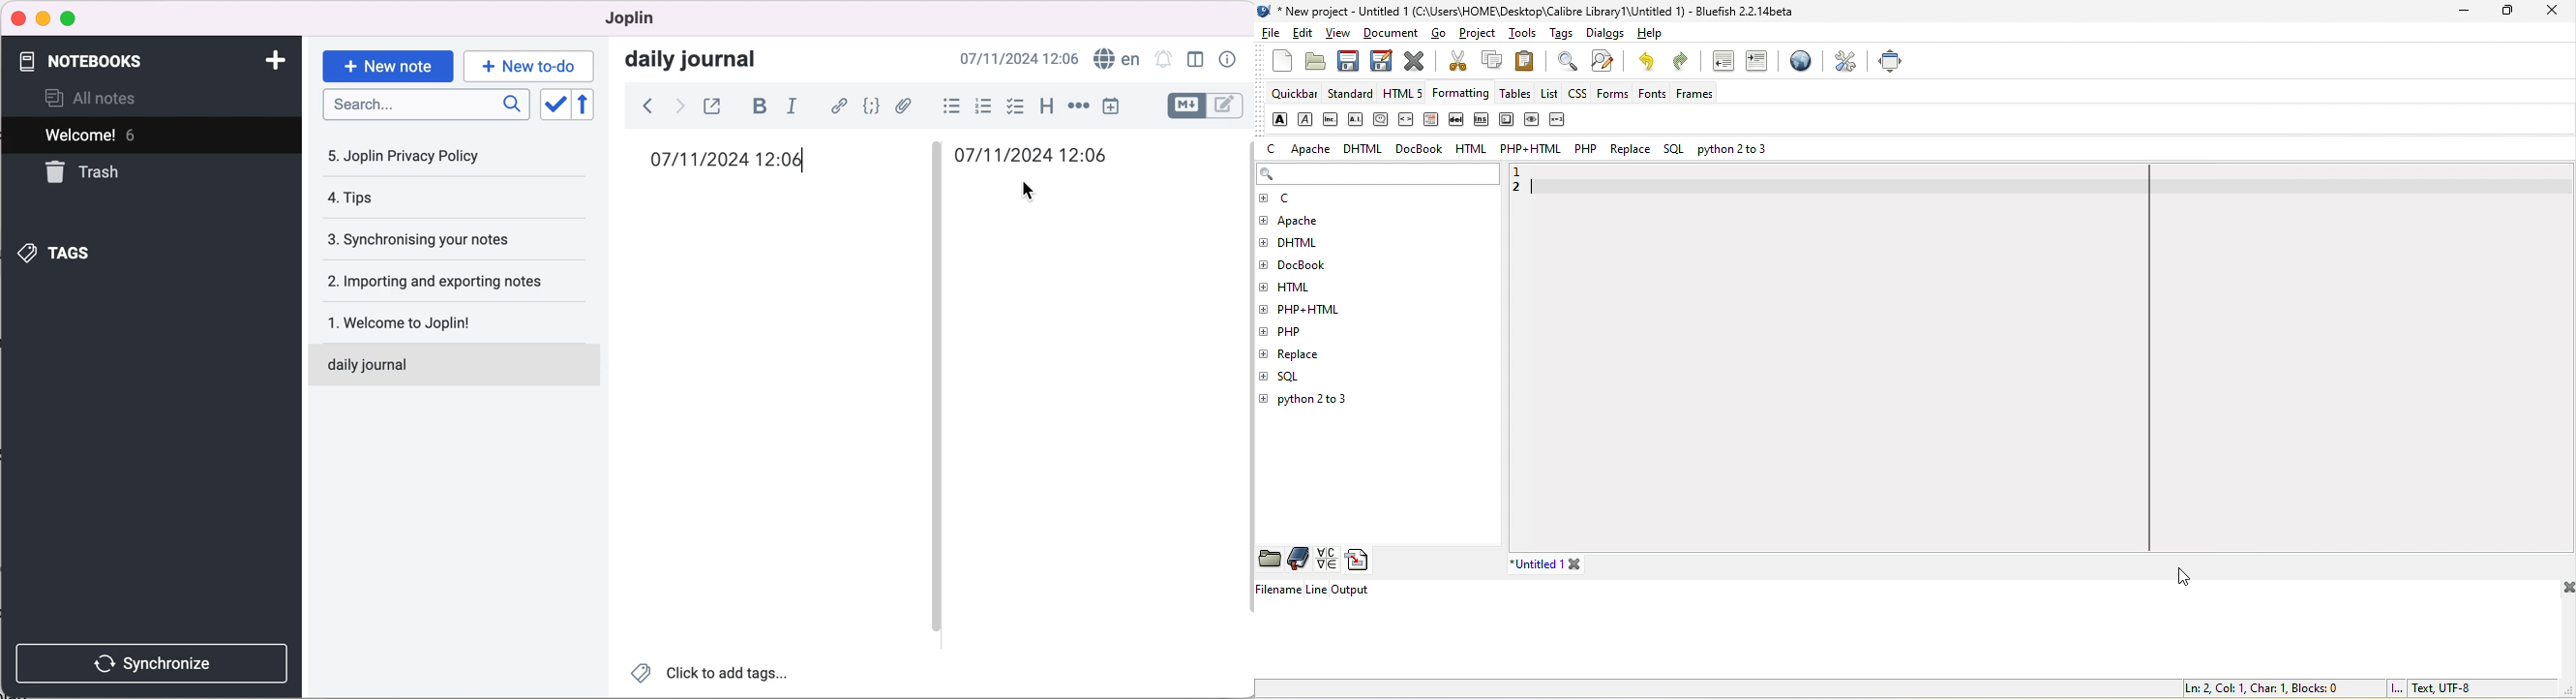  I want to click on new note, so click(387, 61).